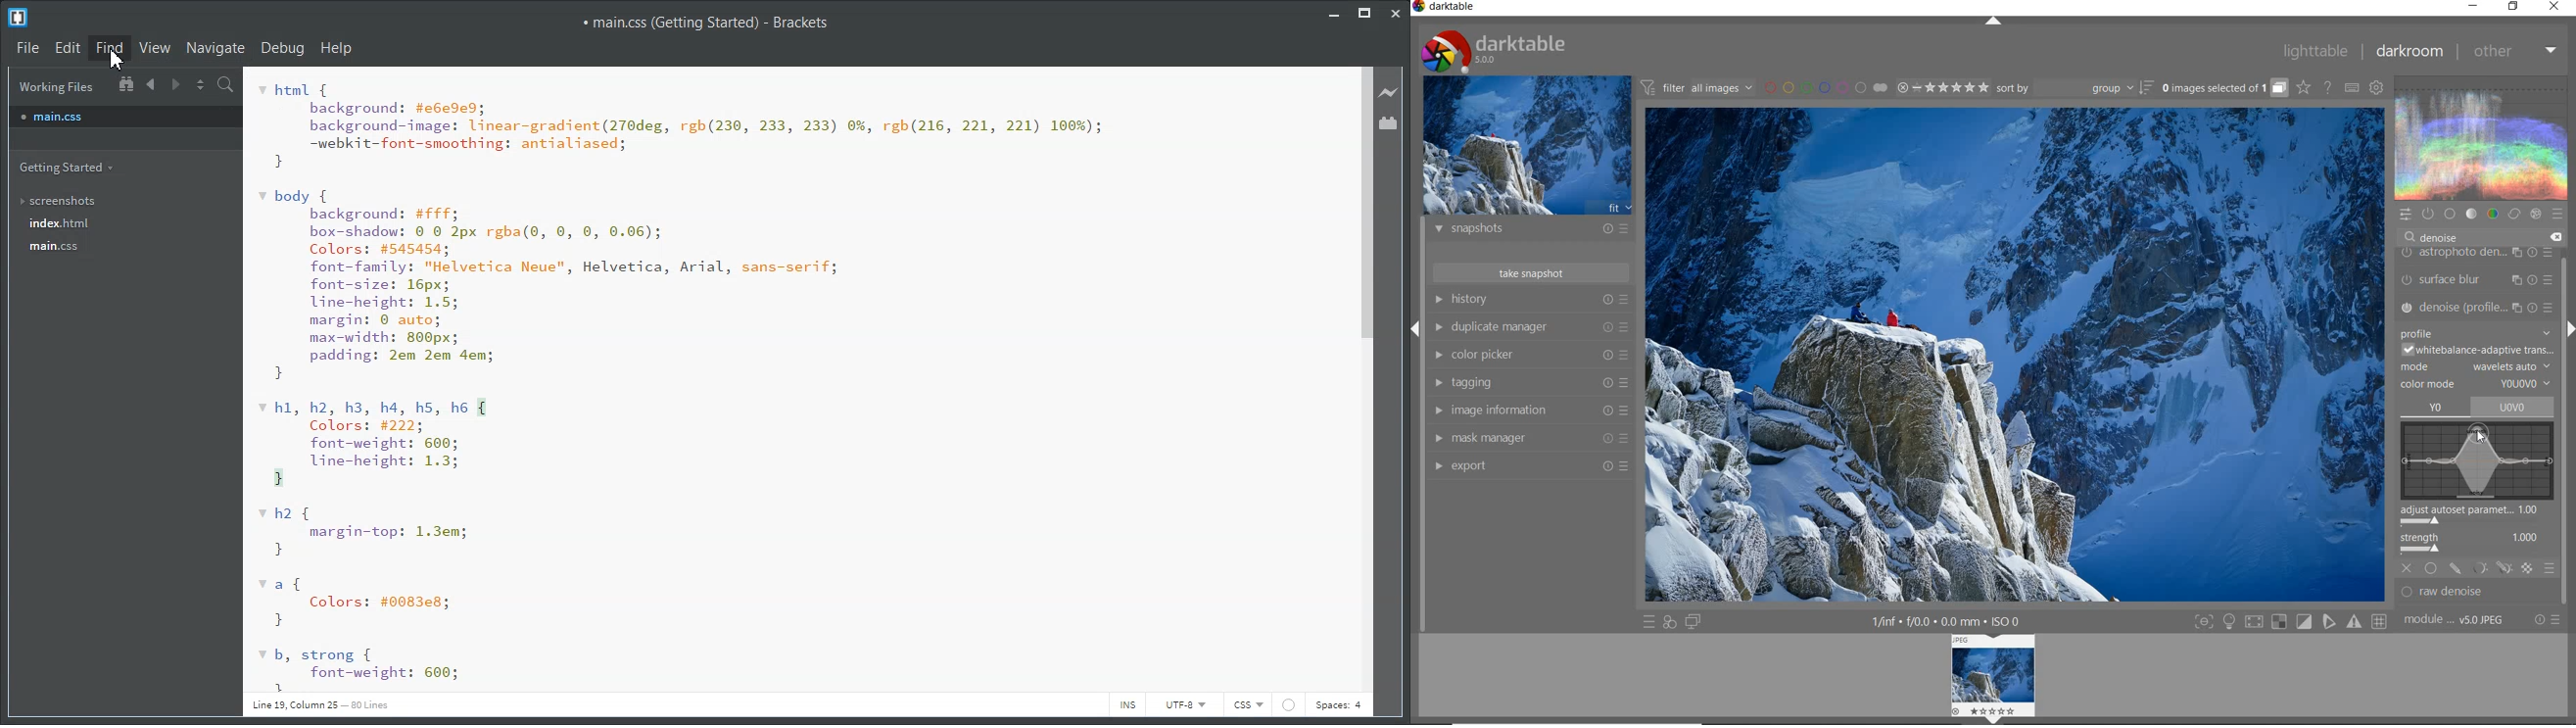  What do you see at coordinates (71, 168) in the screenshot?
I see `Getting Started` at bounding box center [71, 168].